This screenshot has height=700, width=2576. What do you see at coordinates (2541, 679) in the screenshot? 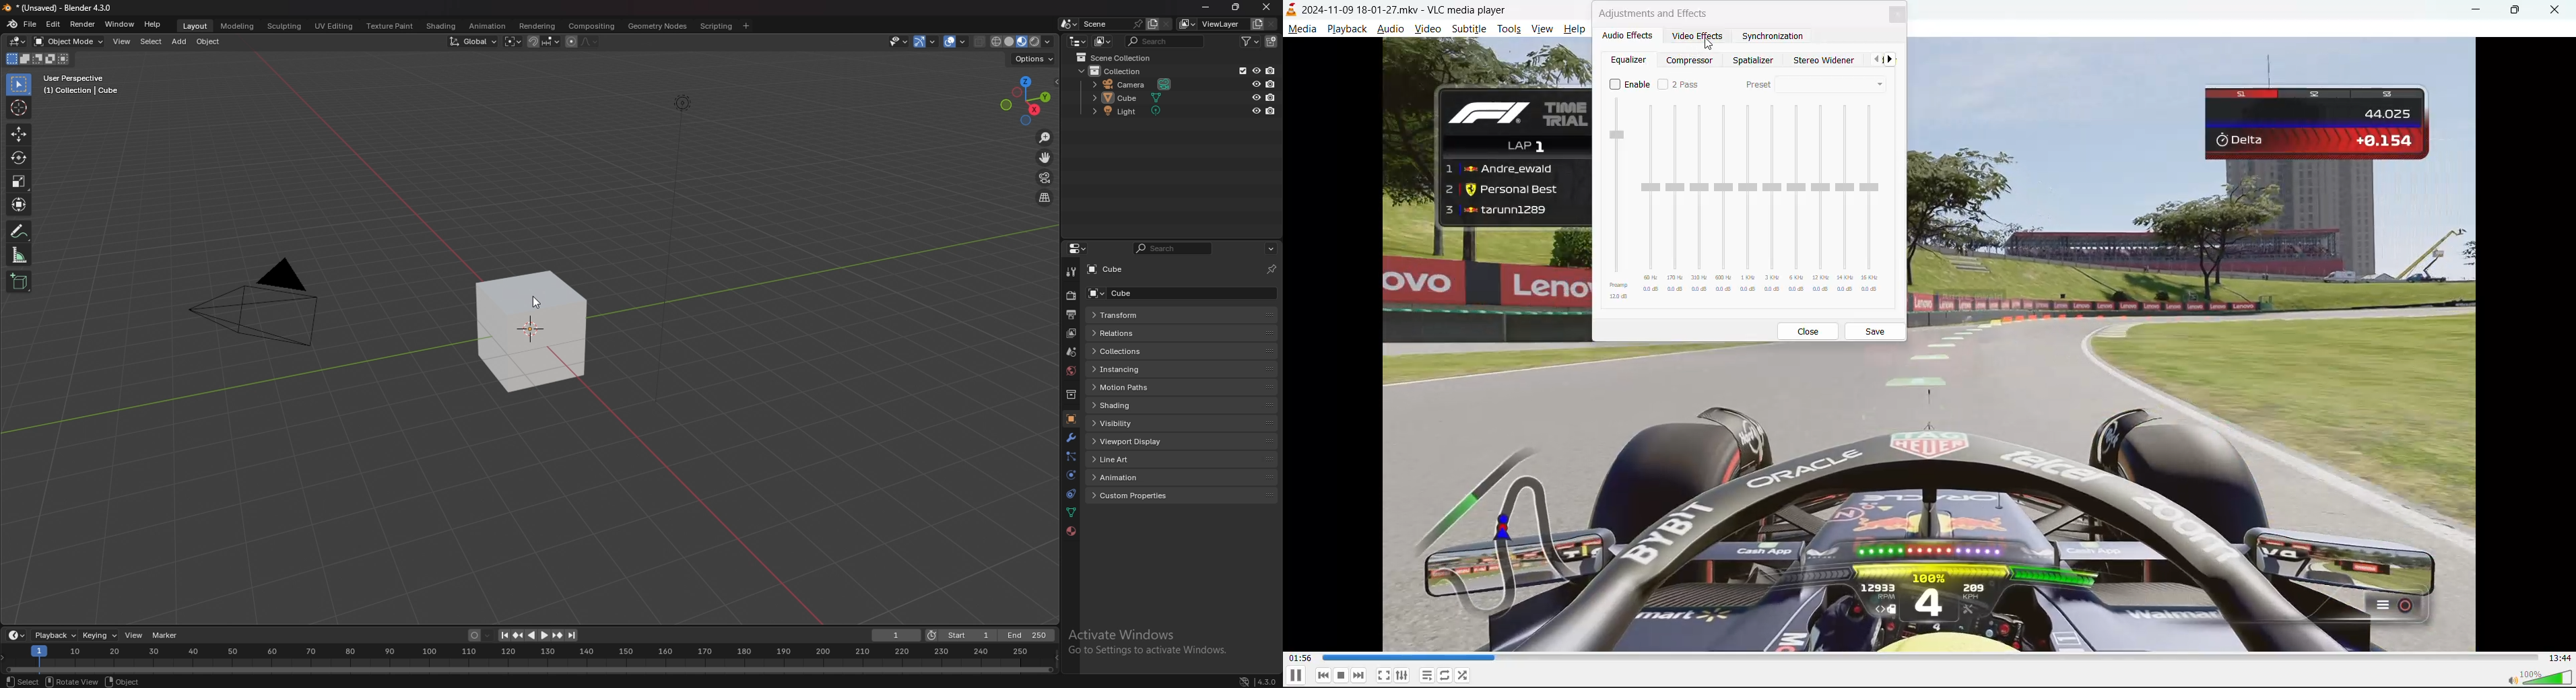
I see `volume` at bounding box center [2541, 679].